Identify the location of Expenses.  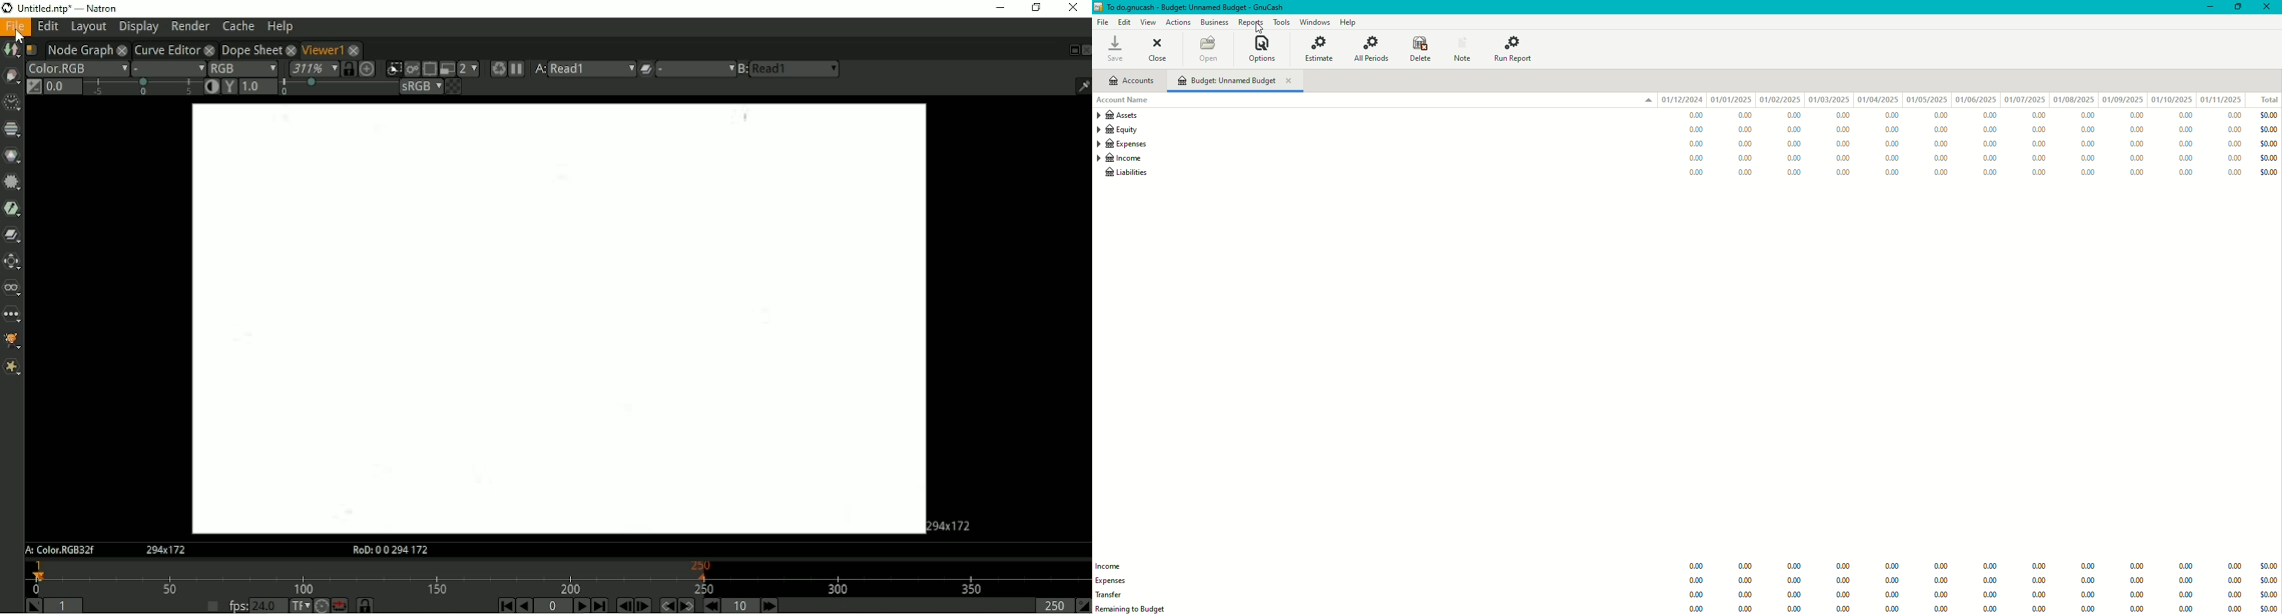
(1117, 580).